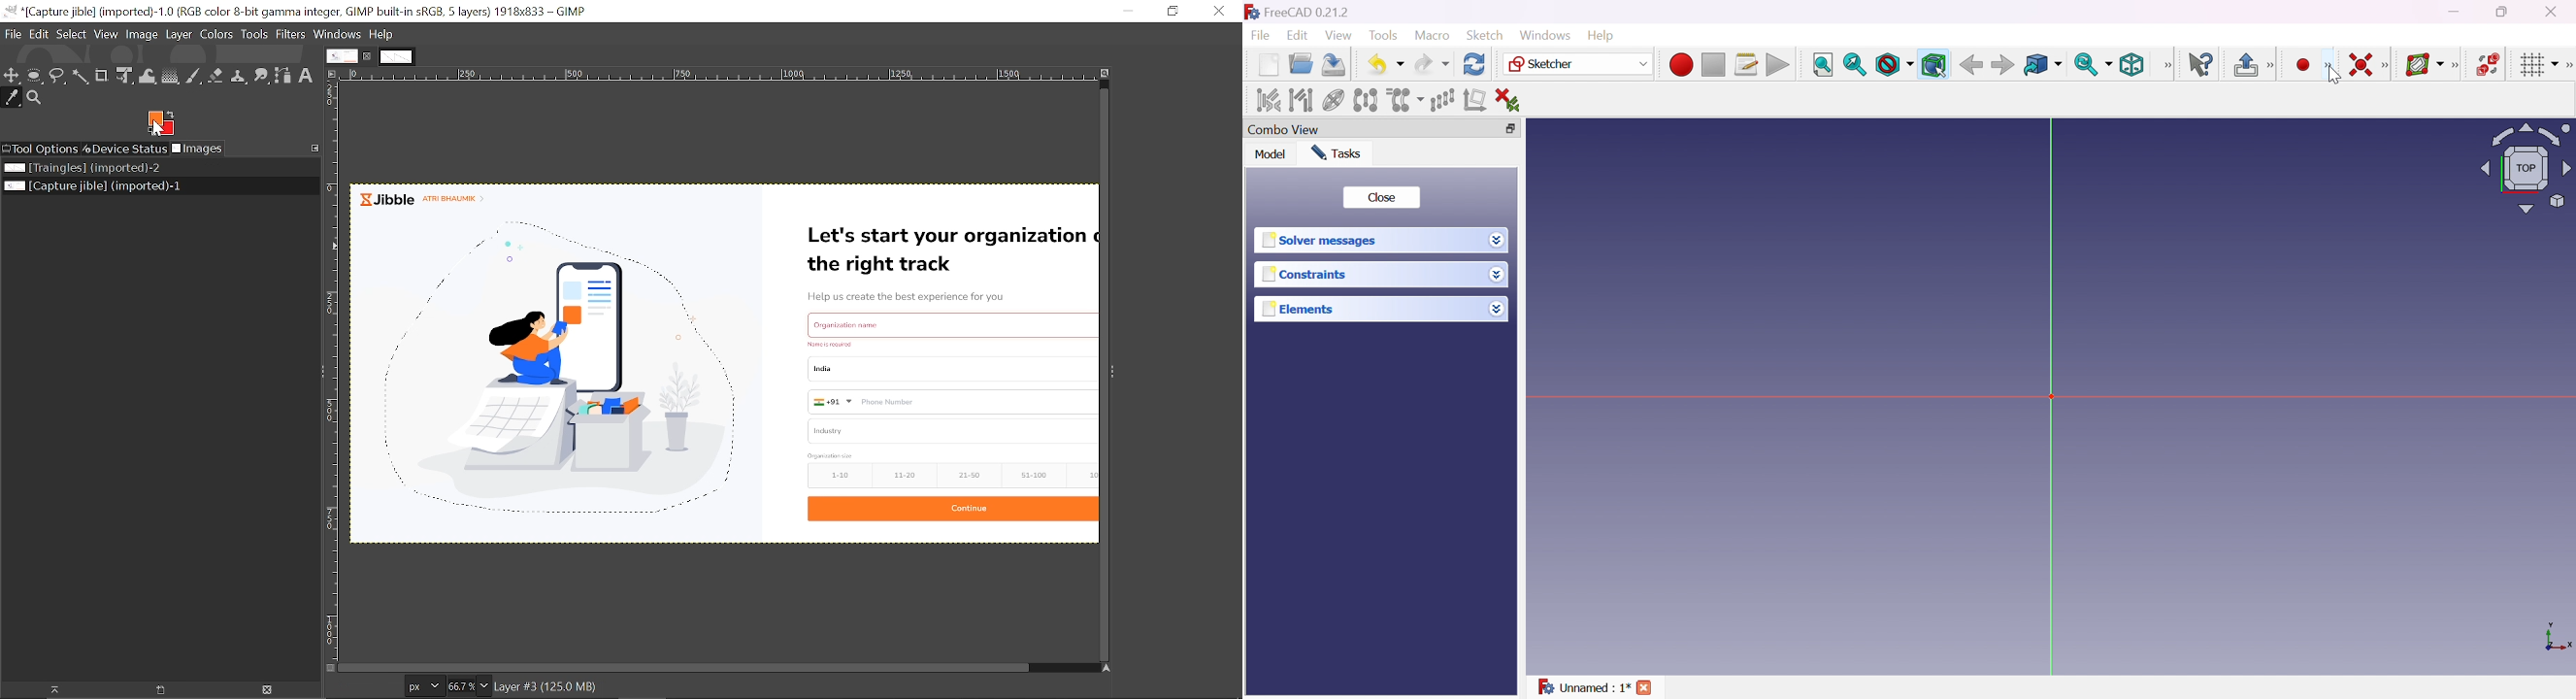 This screenshot has width=2576, height=700. Describe the element at coordinates (1490, 35) in the screenshot. I see `Sketch` at that location.